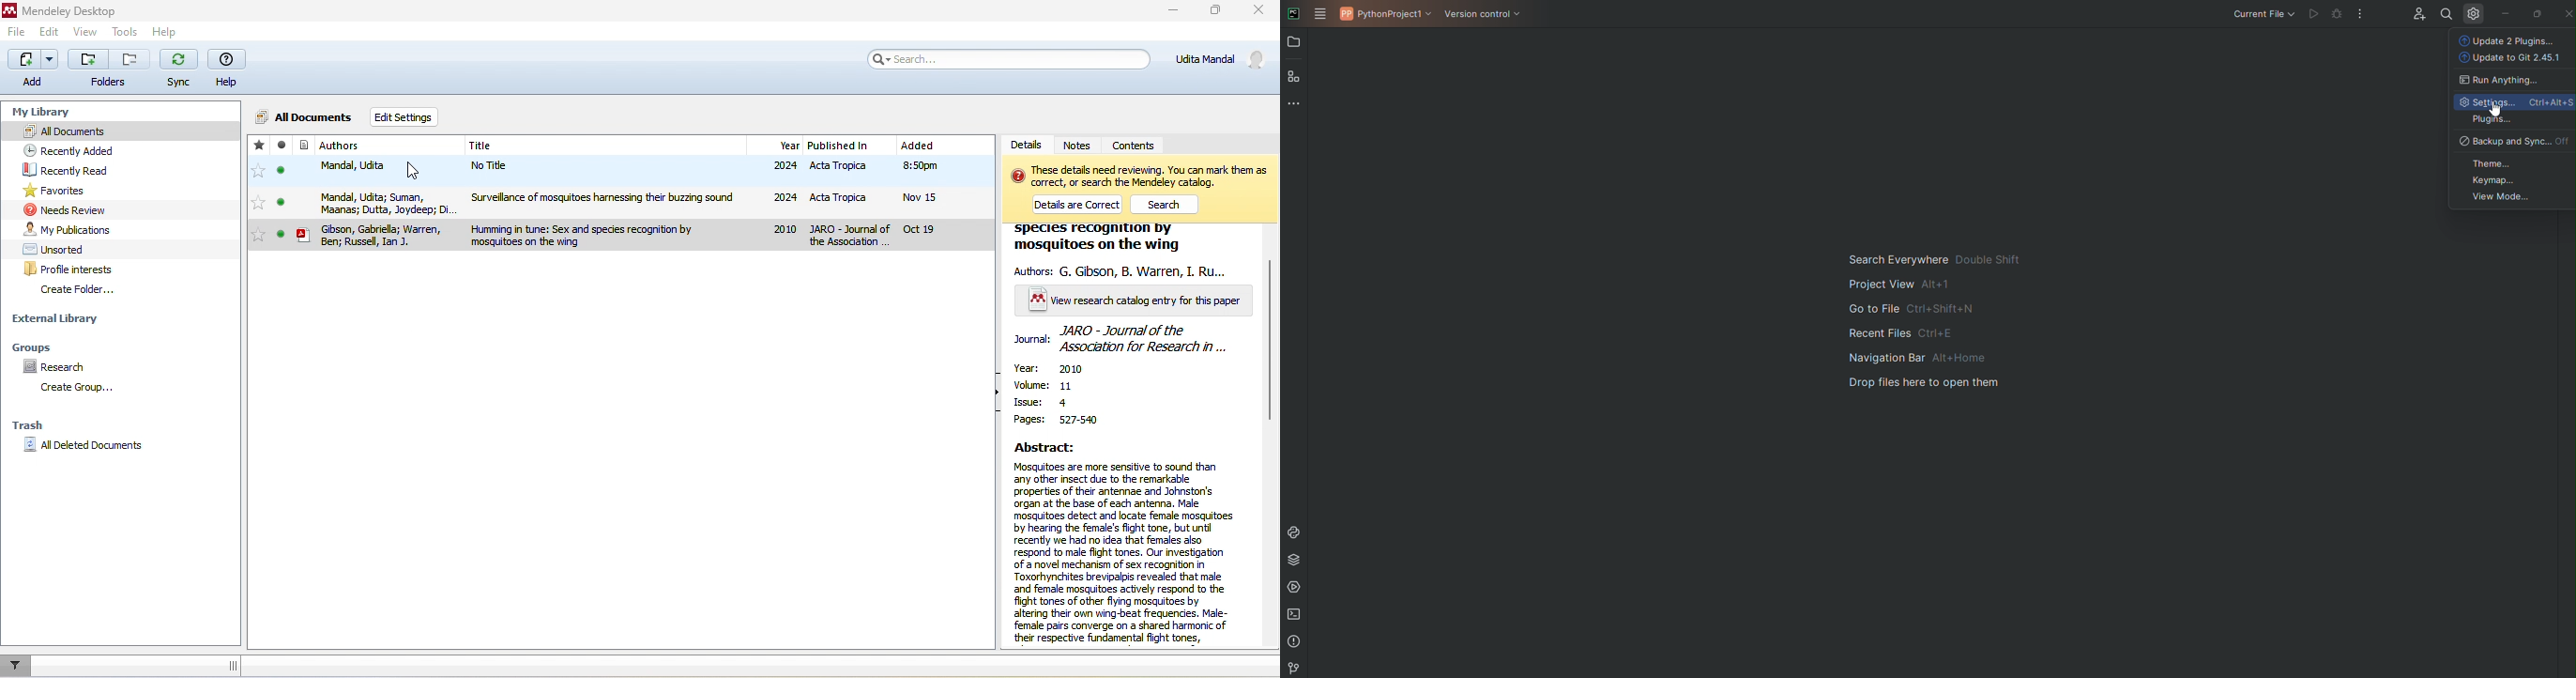  Describe the element at coordinates (31, 425) in the screenshot. I see `trash` at that location.